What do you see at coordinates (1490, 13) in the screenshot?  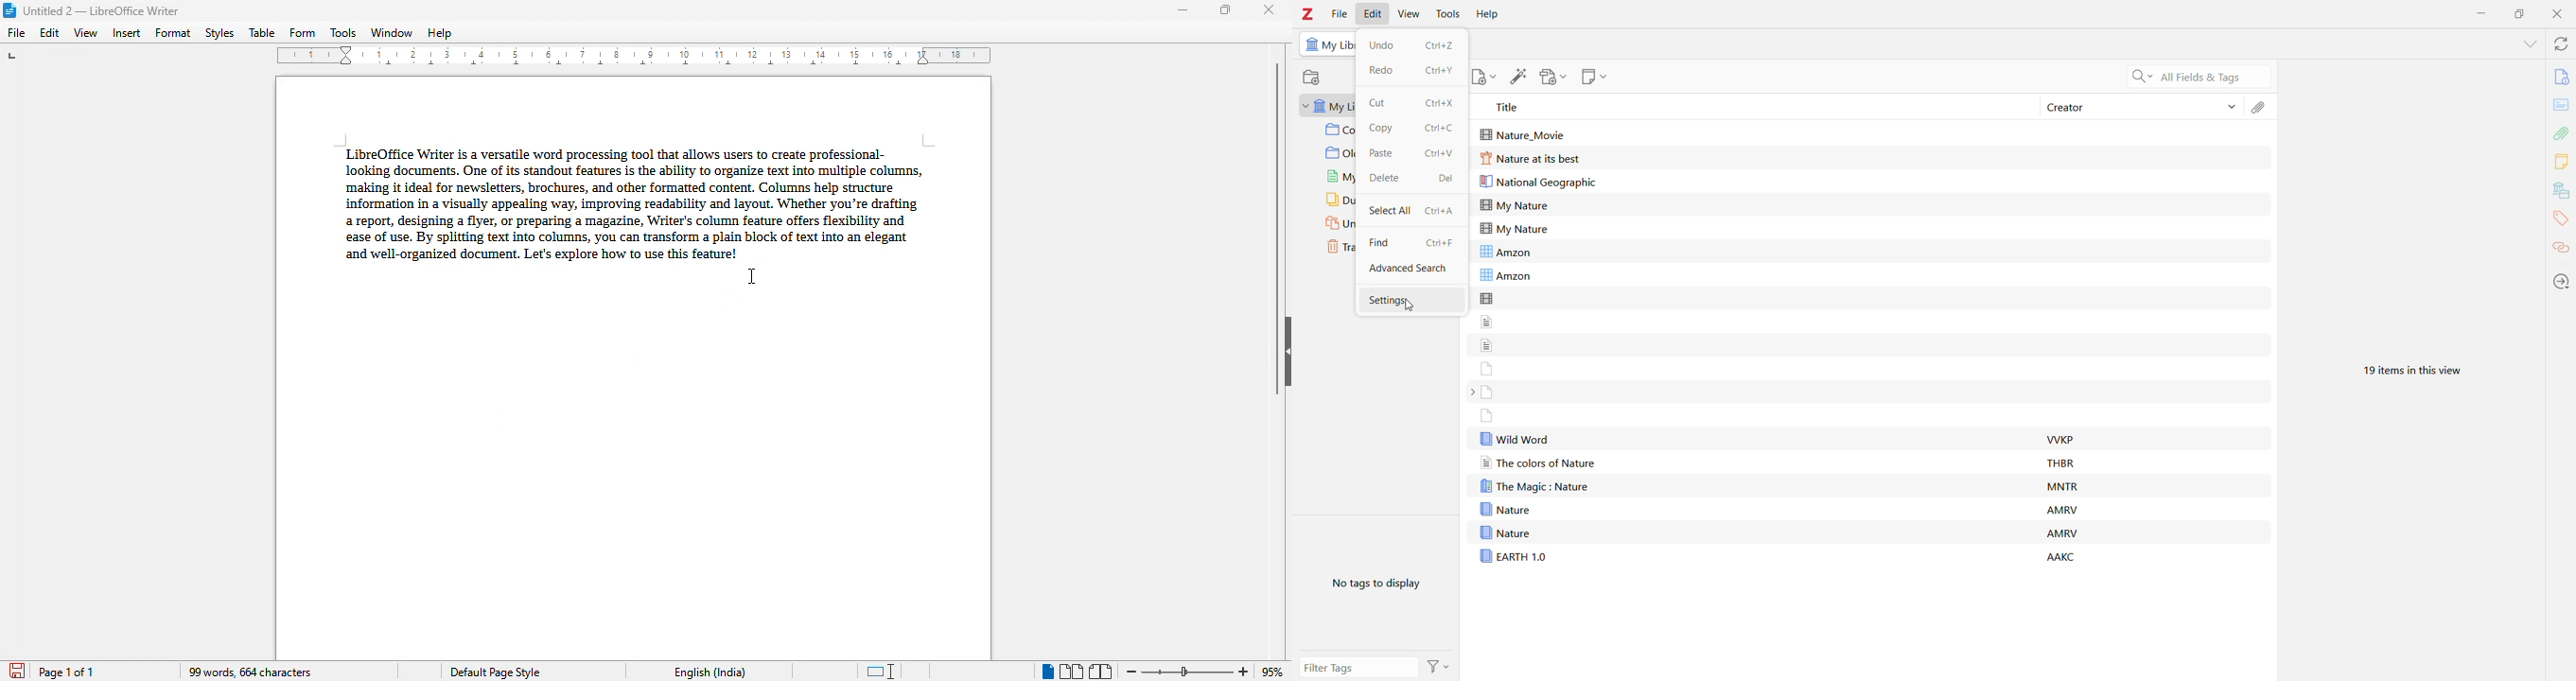 I see `Help` at bounding box center [1490, 13].